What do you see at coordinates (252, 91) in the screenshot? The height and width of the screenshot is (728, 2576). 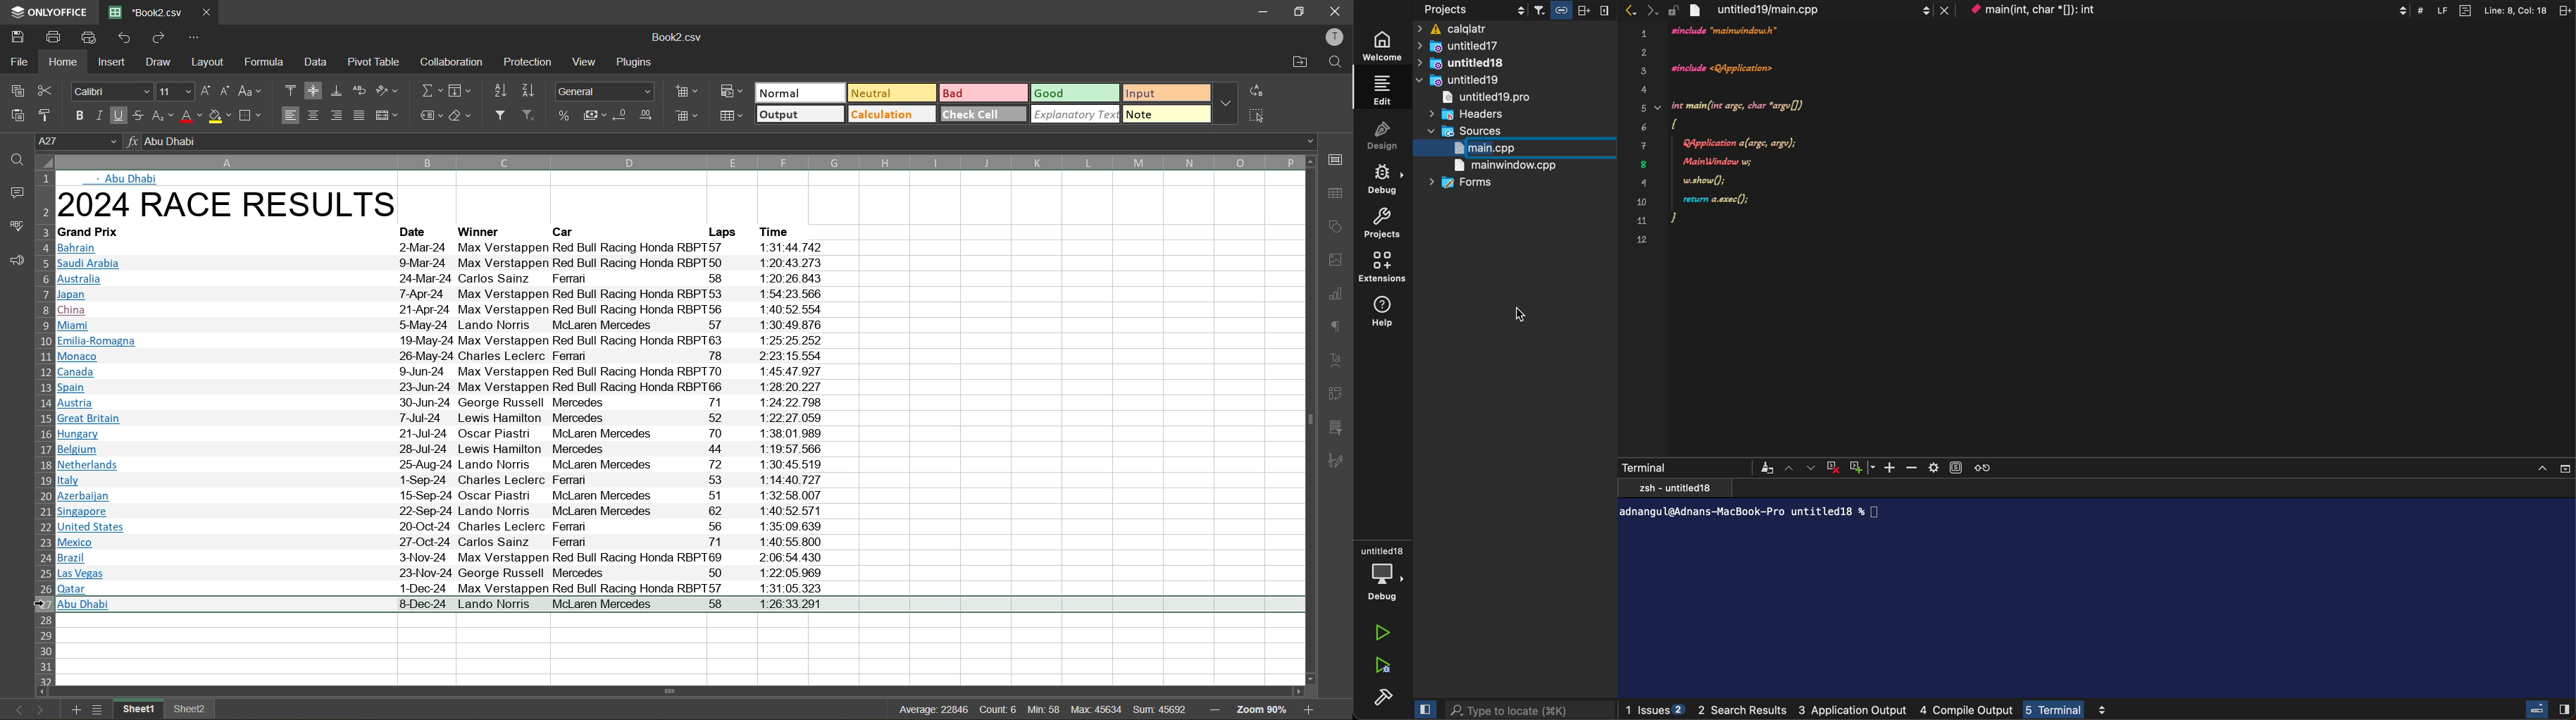 I see `change case` at bounding box center [252, 91].